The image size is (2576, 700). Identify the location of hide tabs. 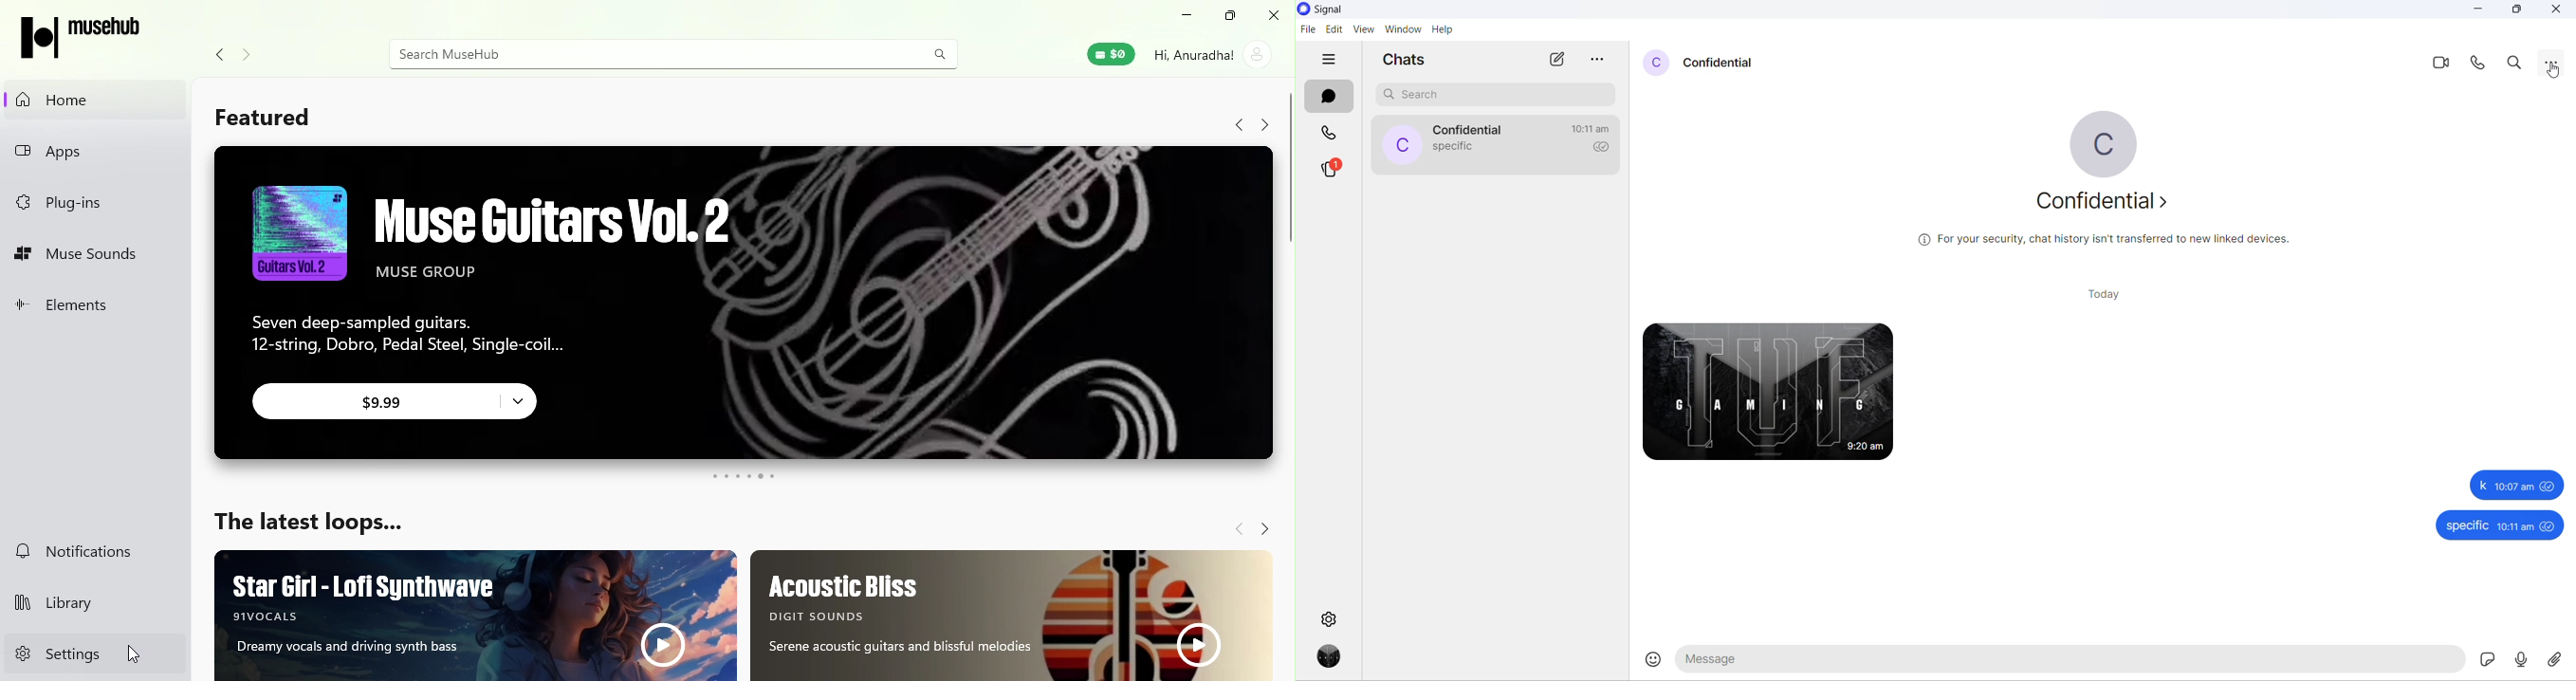
(1328, 61).